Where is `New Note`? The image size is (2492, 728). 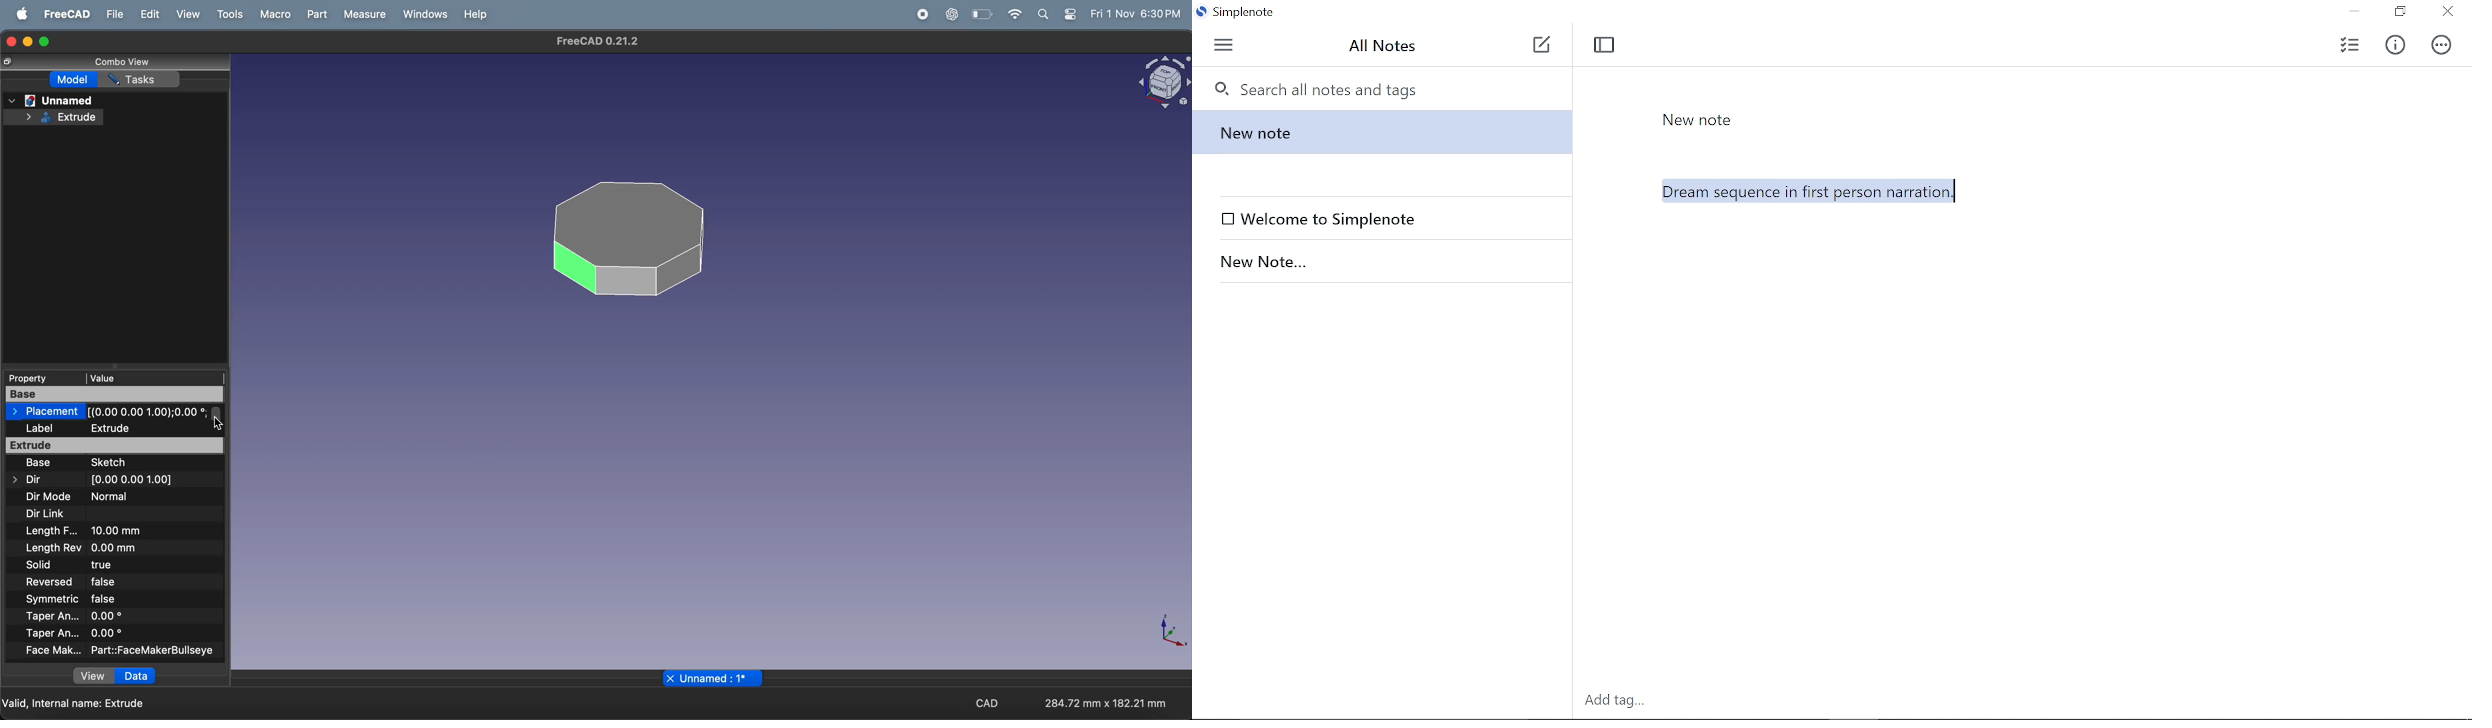
New Note is located at coordinates (1698, 120).